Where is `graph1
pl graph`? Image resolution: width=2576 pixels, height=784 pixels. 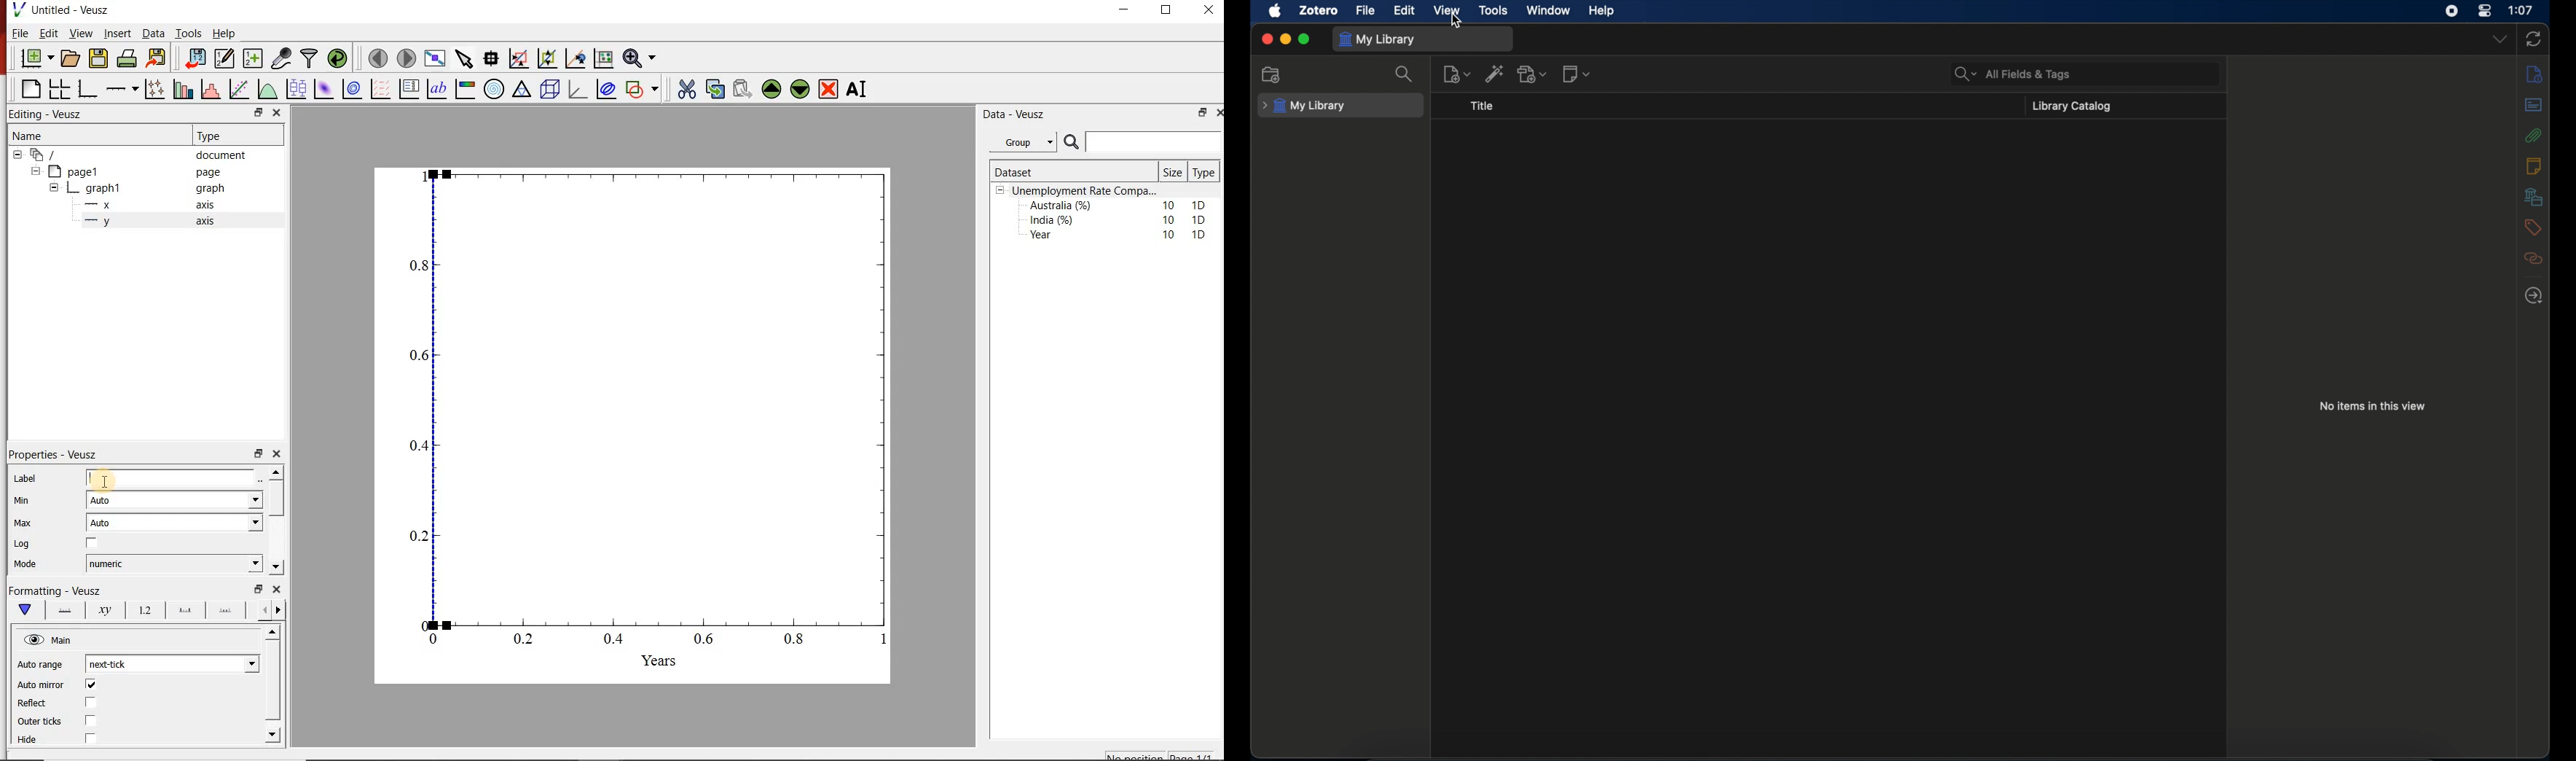
graph1
pl graph is located at coordinates (151, 189).